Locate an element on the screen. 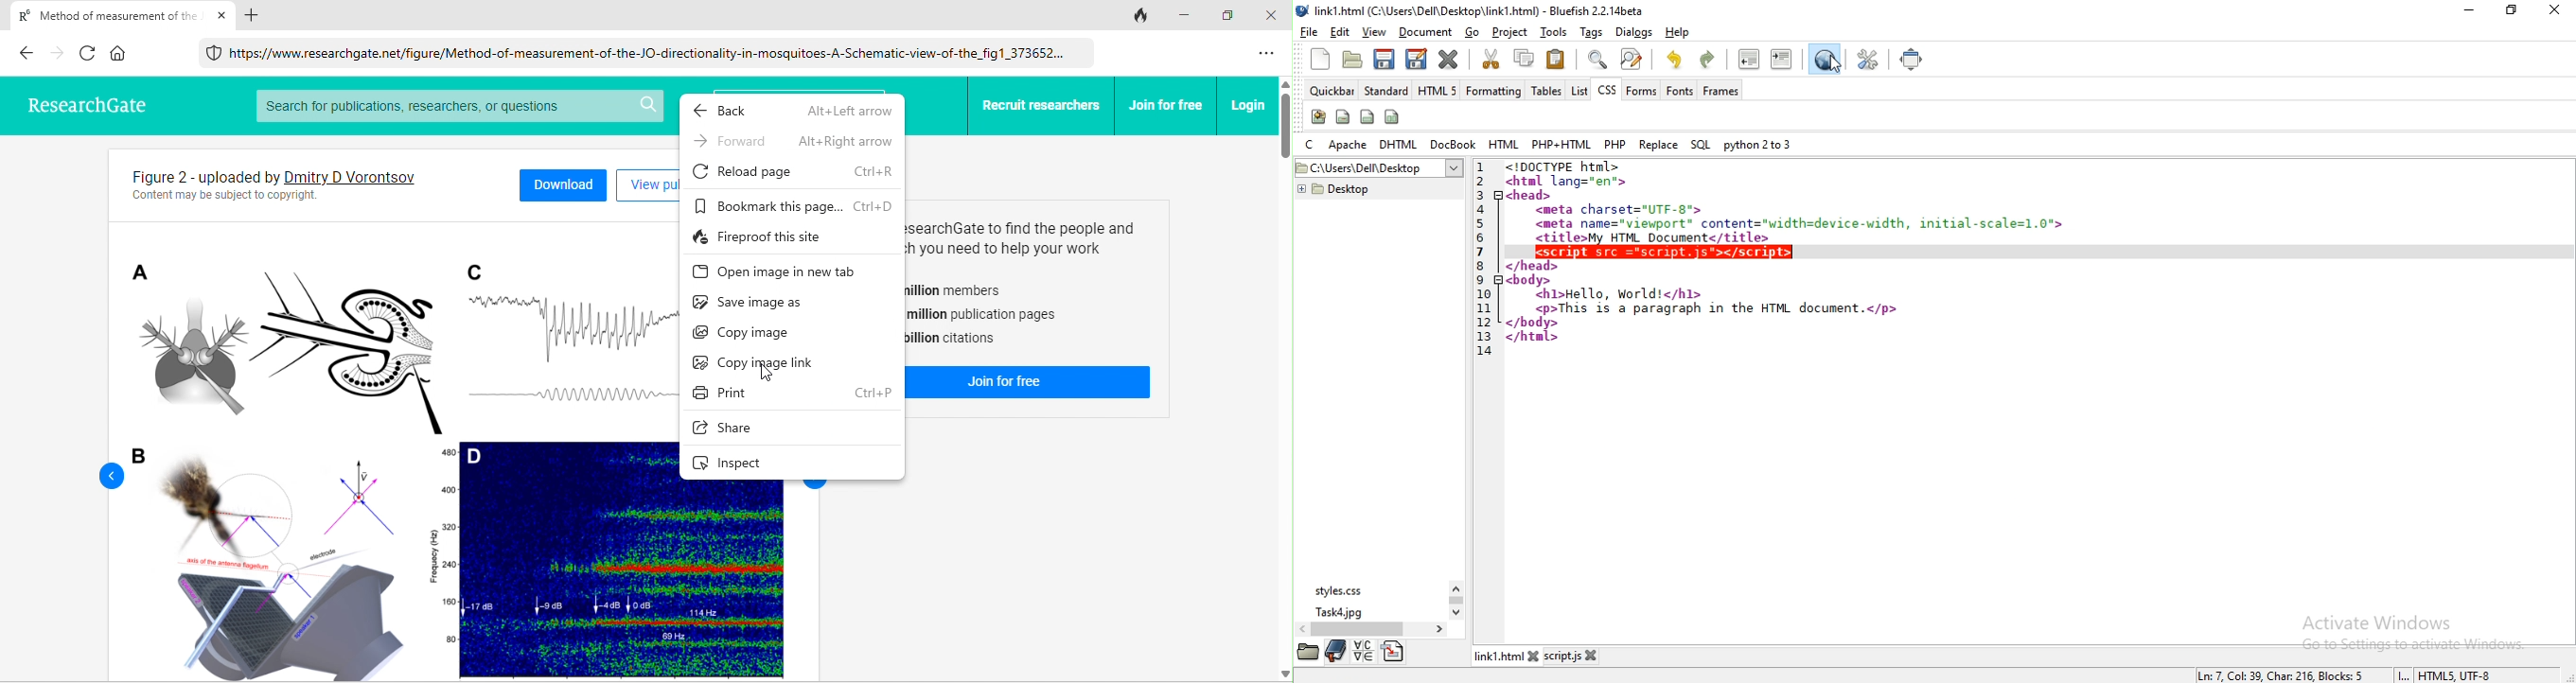 The height and width of the screenshot is (700, 2576). copy image is located at coordinates (751, 335).